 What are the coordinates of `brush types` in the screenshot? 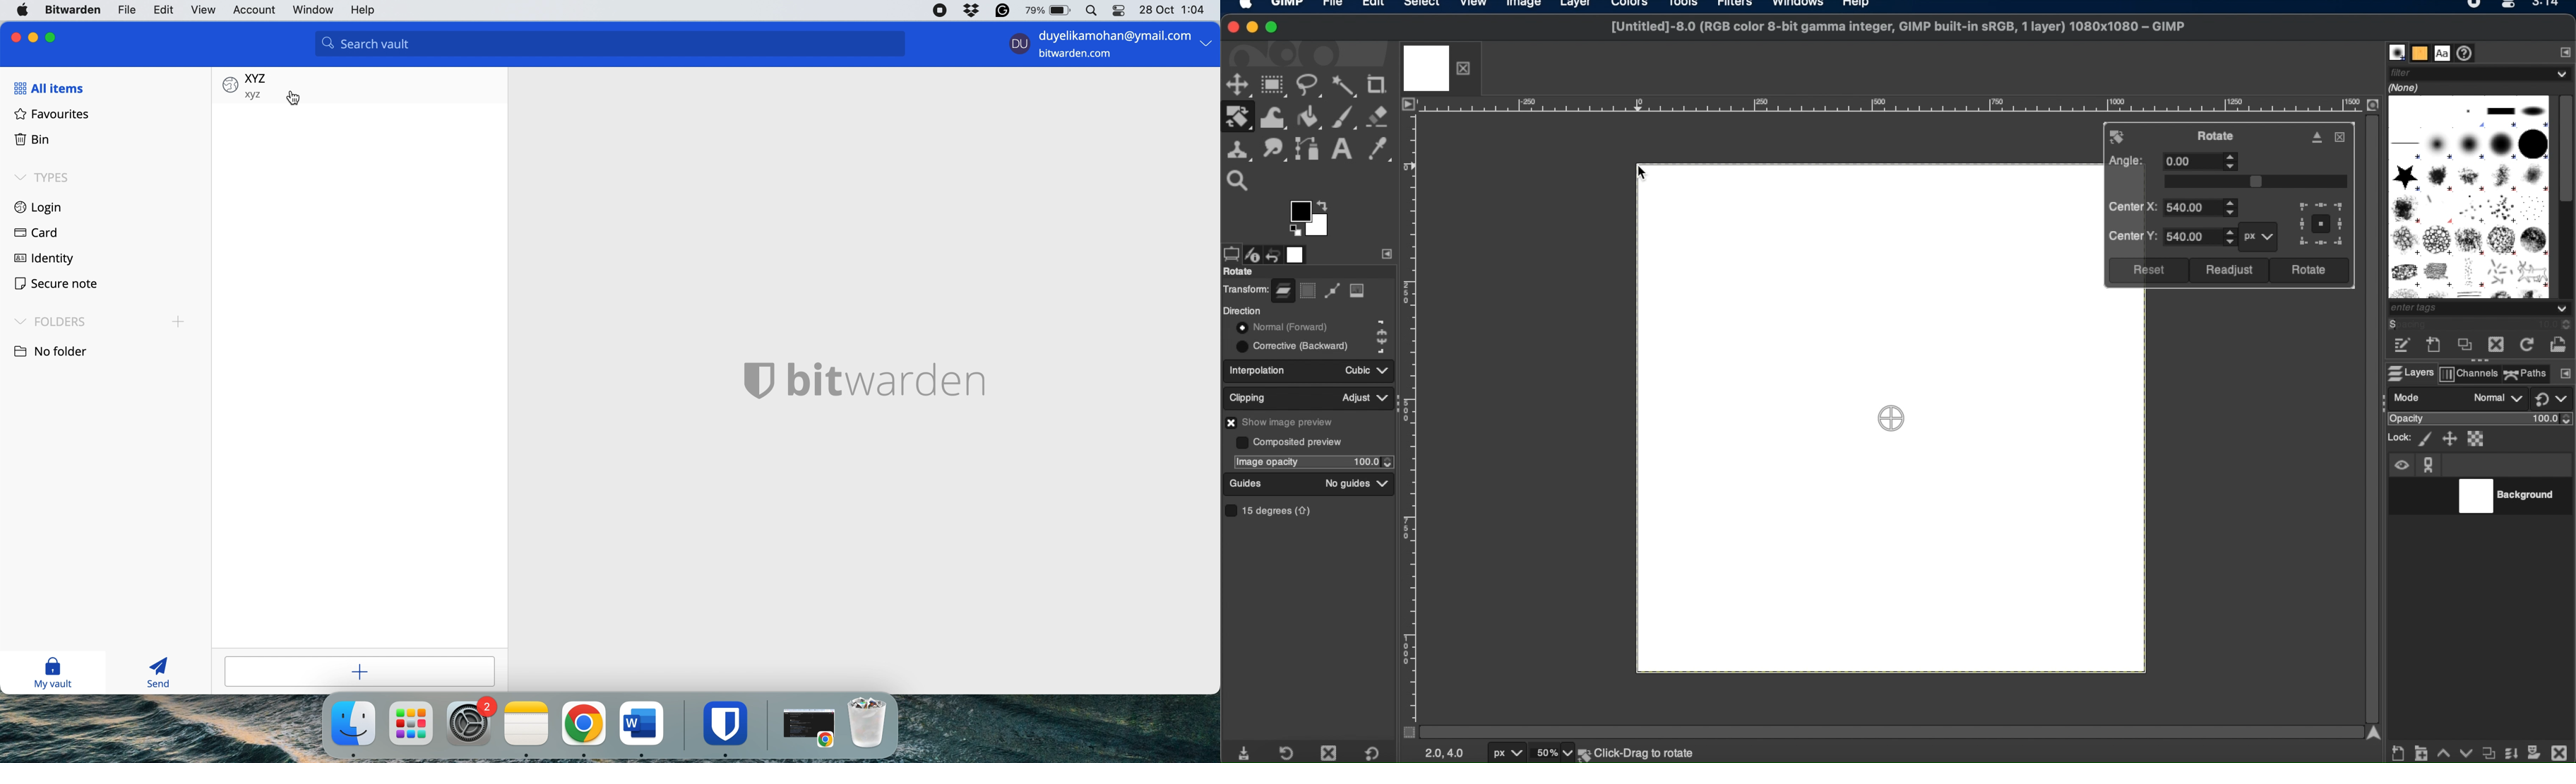 It's located at (2468, 196).